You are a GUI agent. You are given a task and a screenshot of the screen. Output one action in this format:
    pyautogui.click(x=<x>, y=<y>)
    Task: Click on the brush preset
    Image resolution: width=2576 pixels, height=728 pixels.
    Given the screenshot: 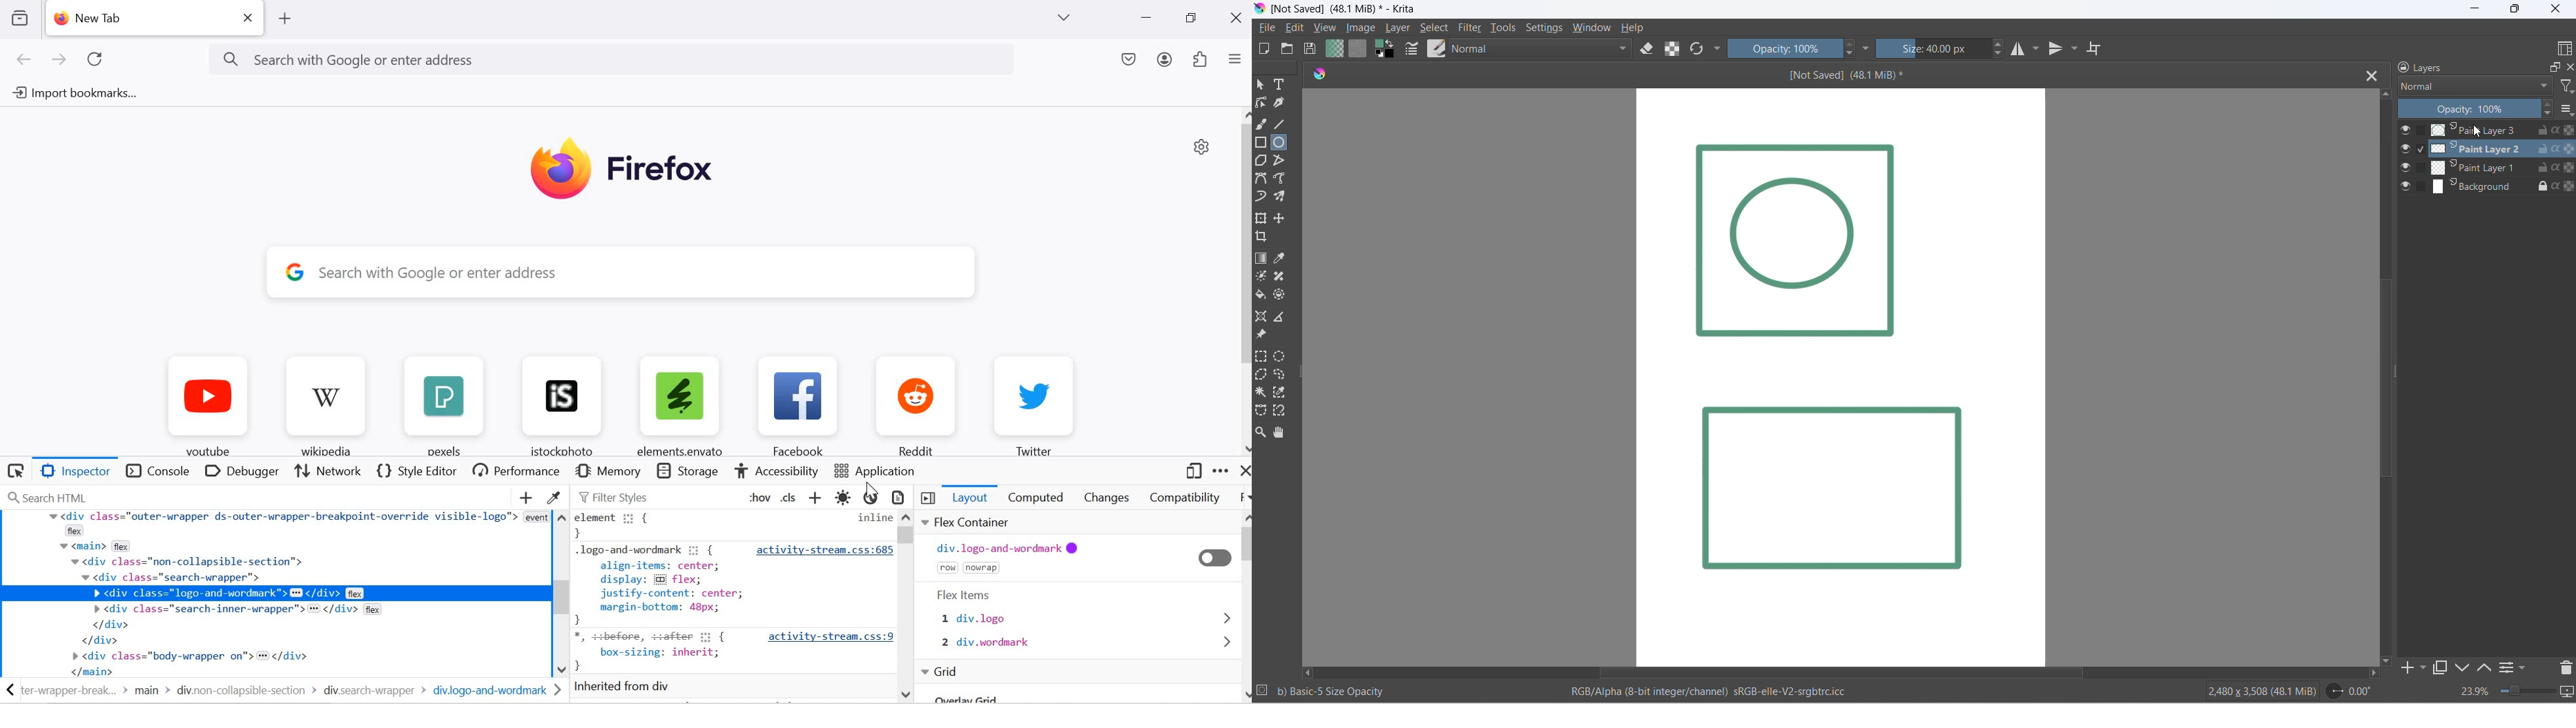 What is the action you would take?
    pyautogui.click(x=1435, y=49)
    